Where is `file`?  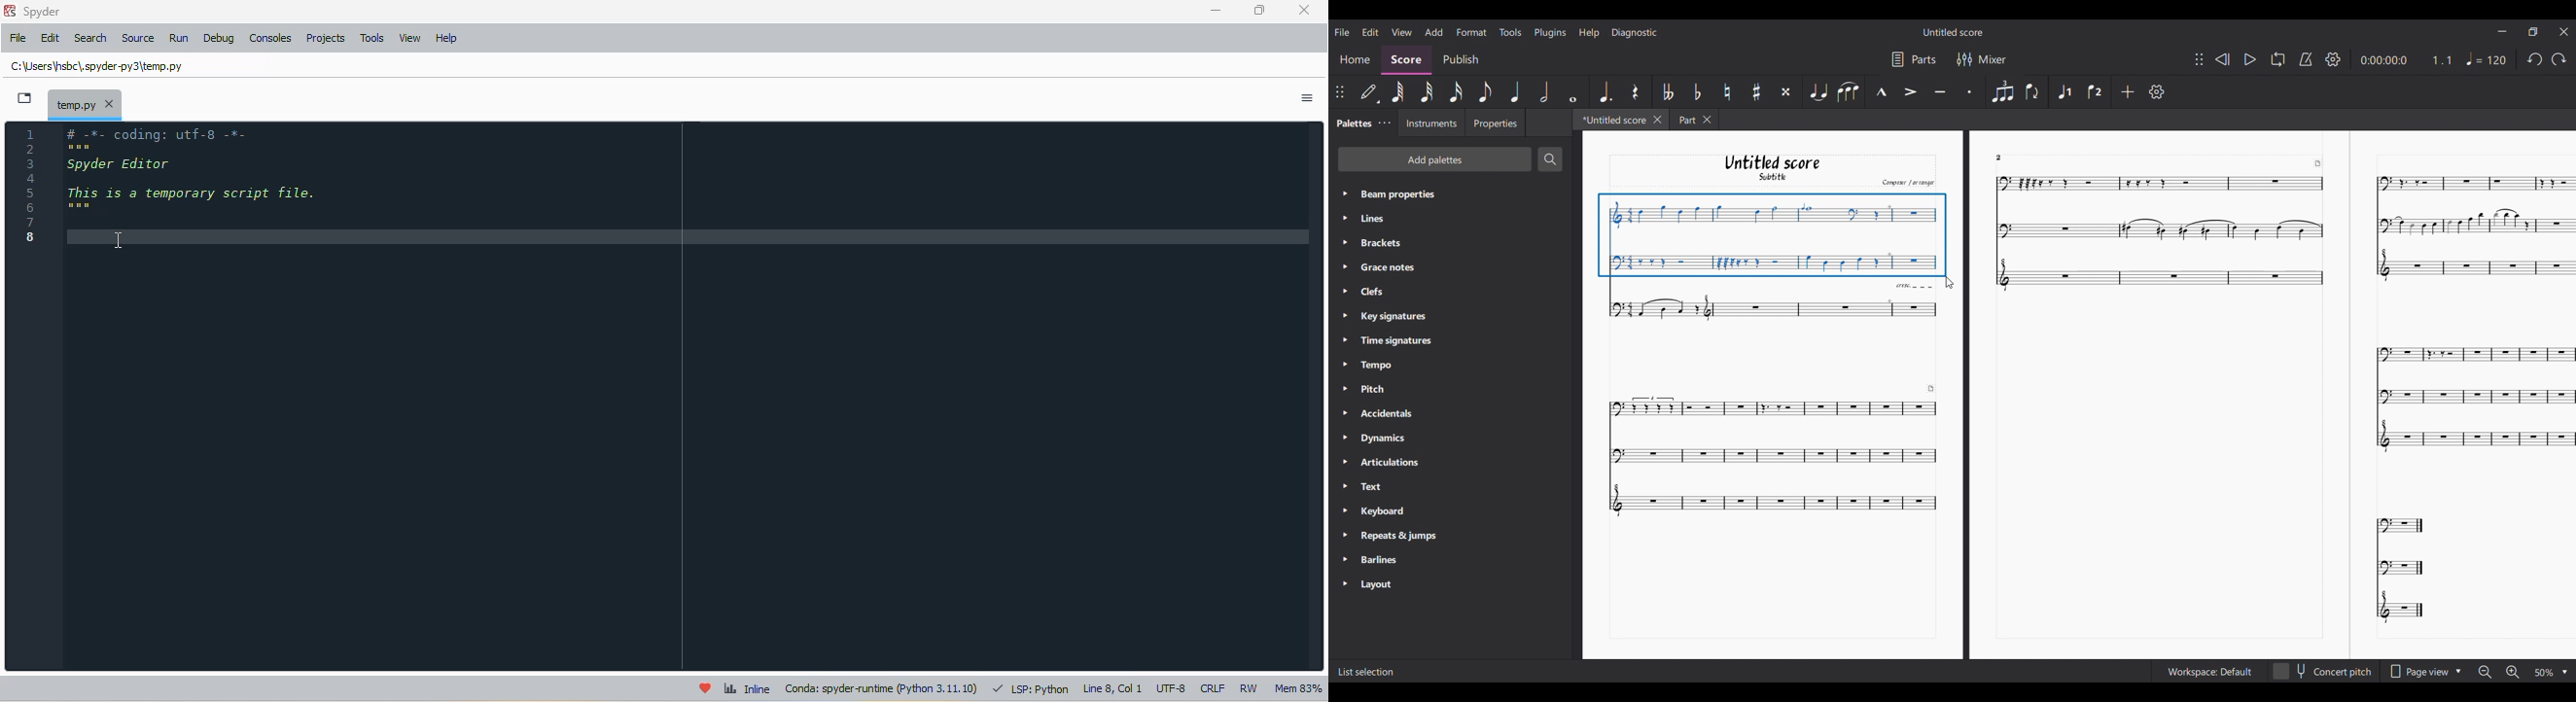
file is located at coordinates (19, 37).